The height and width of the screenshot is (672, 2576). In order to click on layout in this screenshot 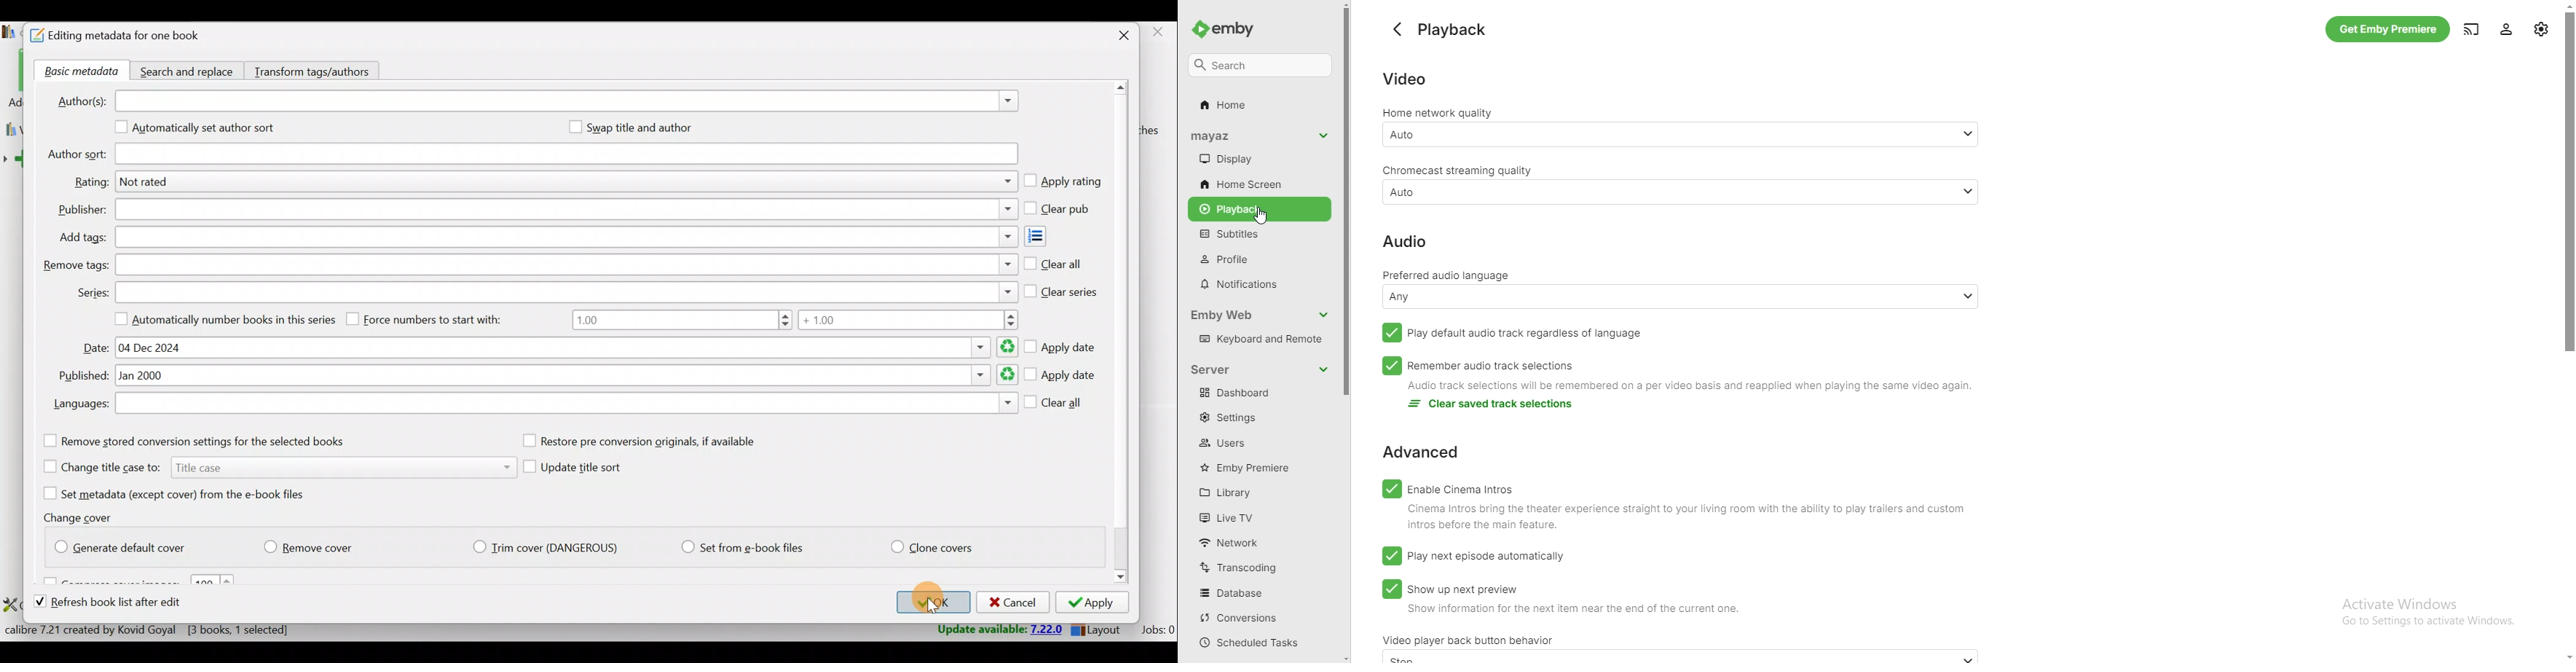, I will do `click(1103, 630)`.